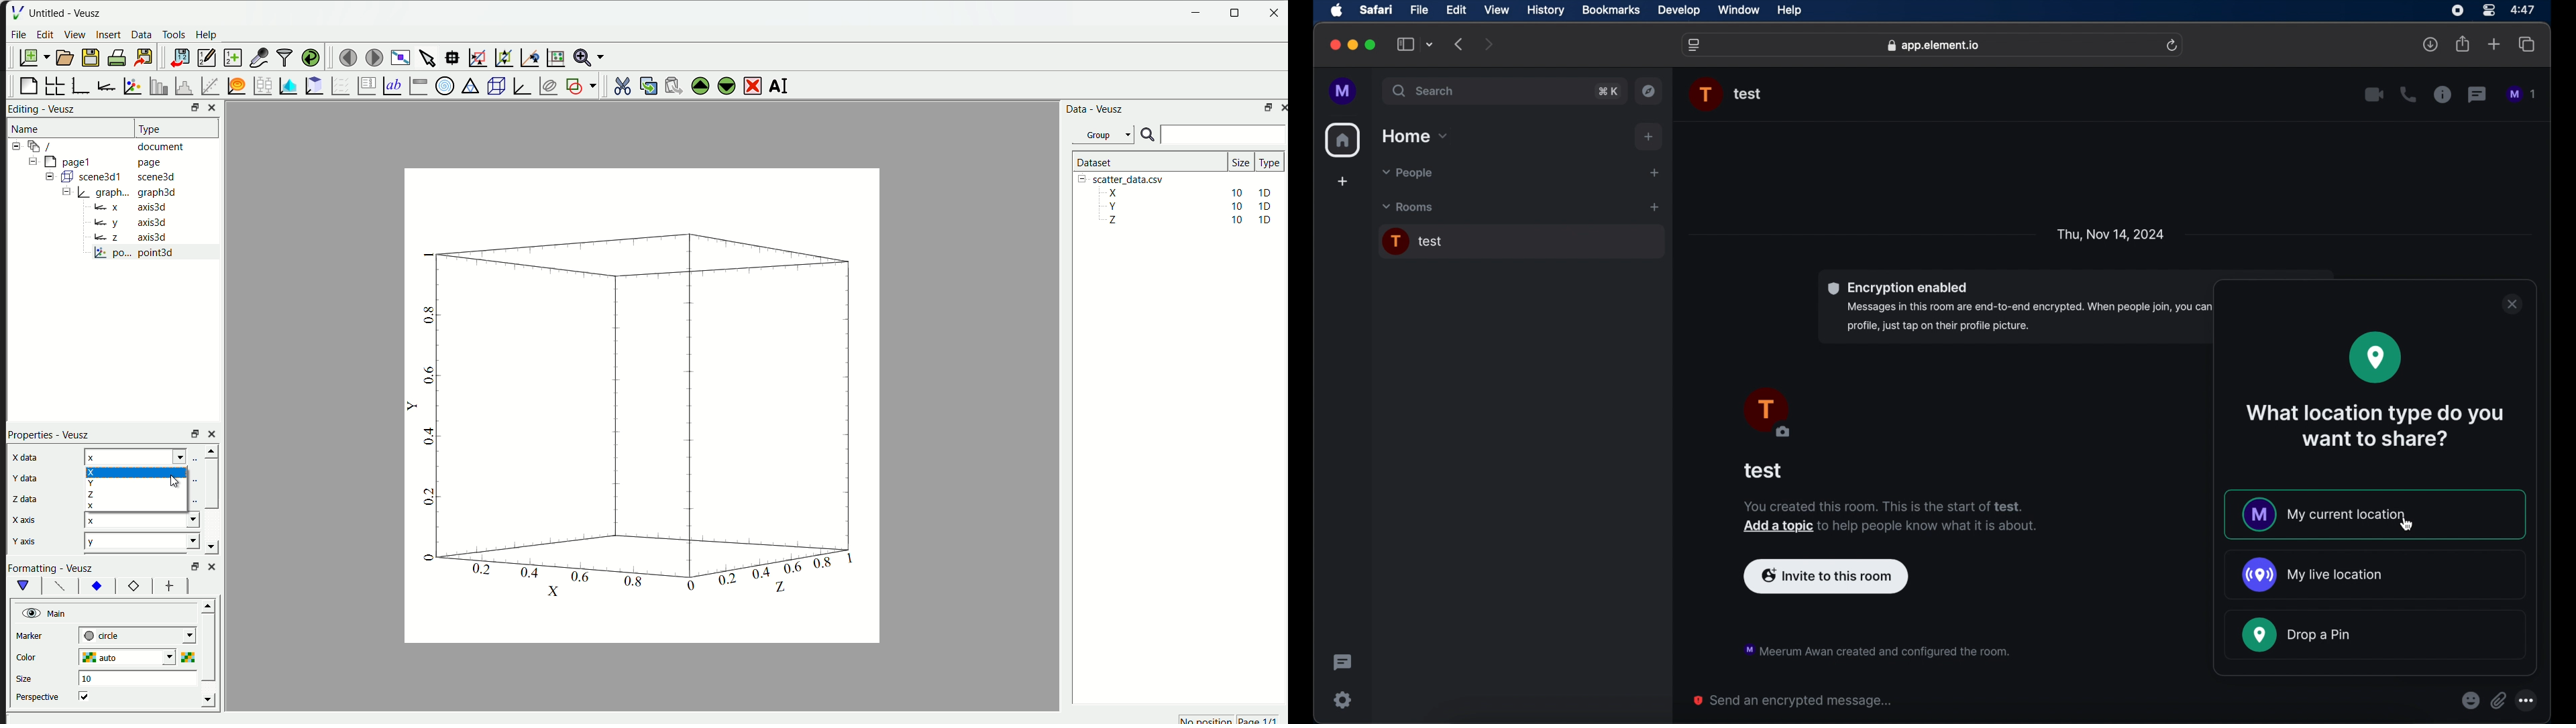 The height and width of the screenshot is (728, 2576). I want to click on tab group  picker, so click(1430, 45).